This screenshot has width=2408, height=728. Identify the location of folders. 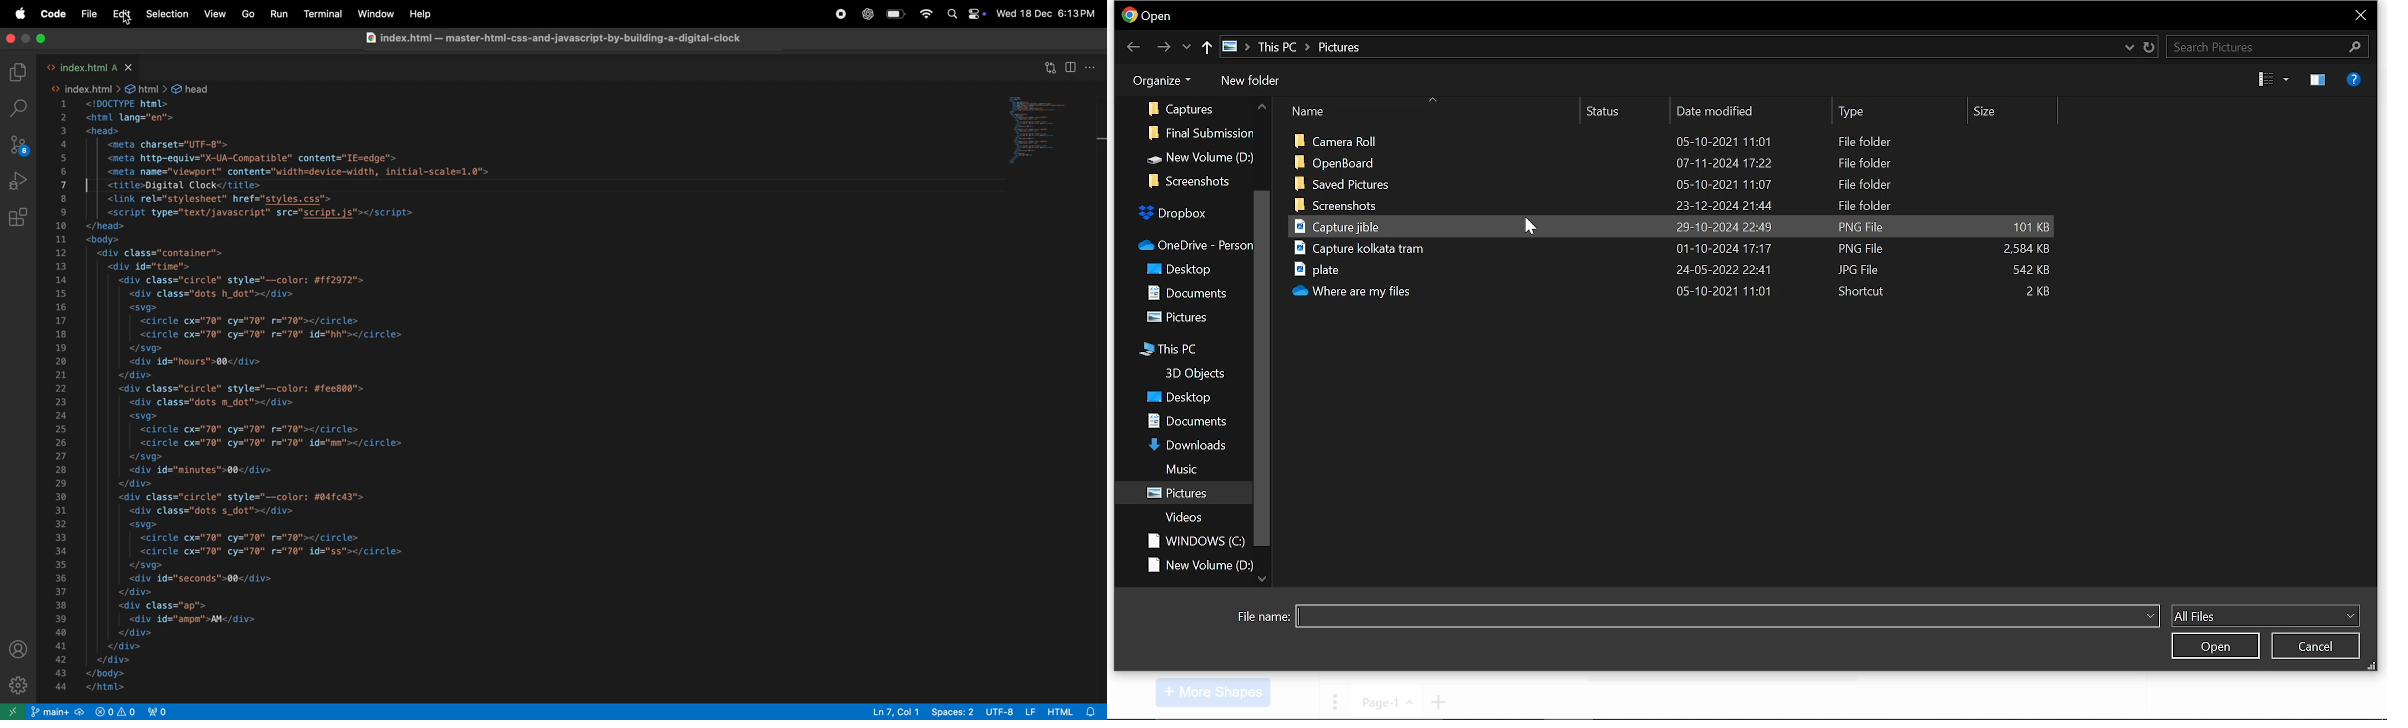
(1171, 349).